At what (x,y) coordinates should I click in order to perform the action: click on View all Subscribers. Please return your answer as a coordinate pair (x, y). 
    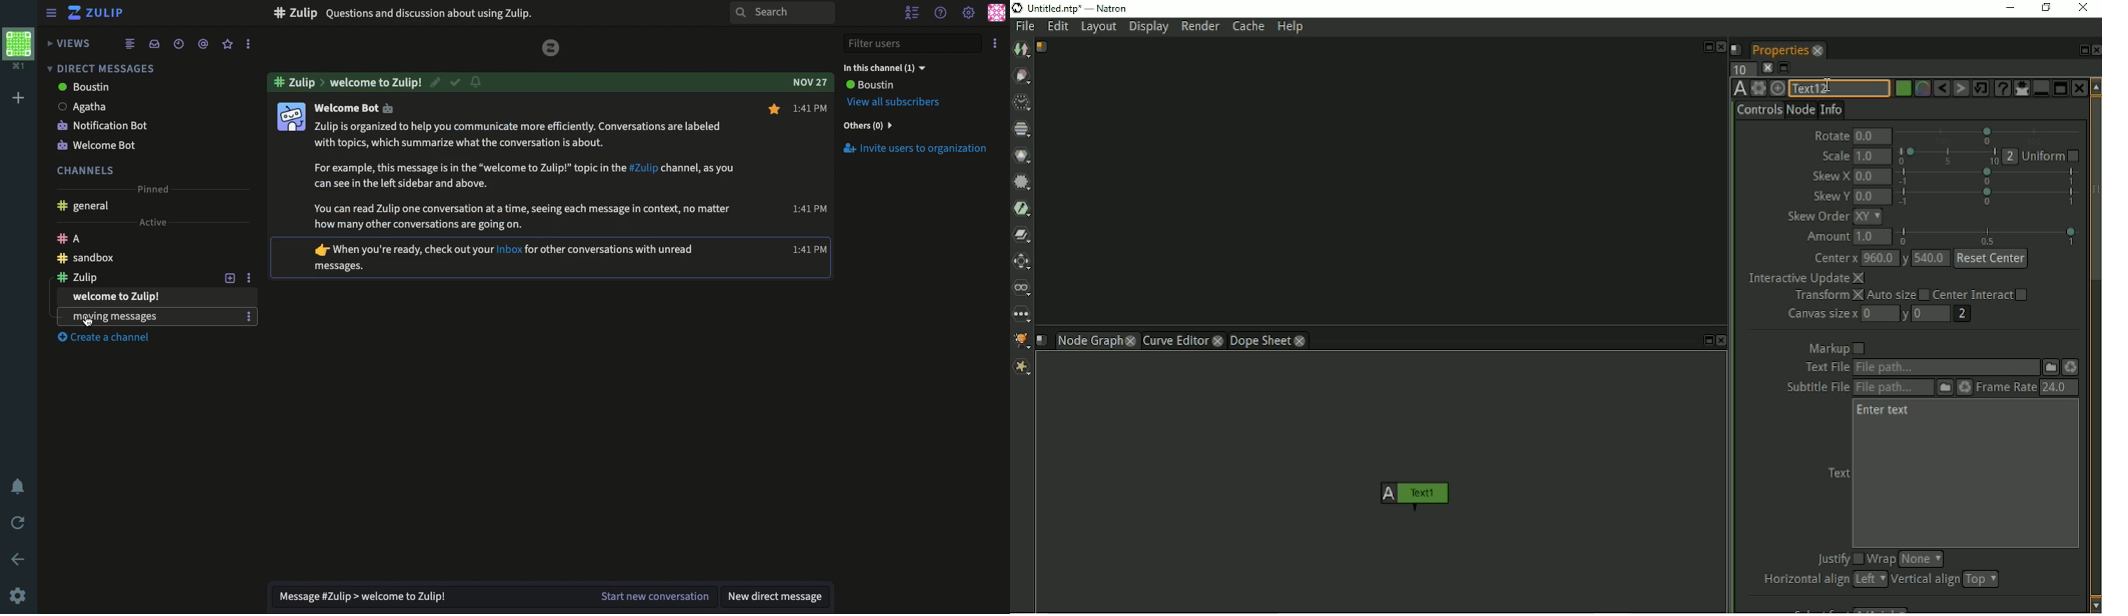
    Looking at the image, I should click on (896, 102).